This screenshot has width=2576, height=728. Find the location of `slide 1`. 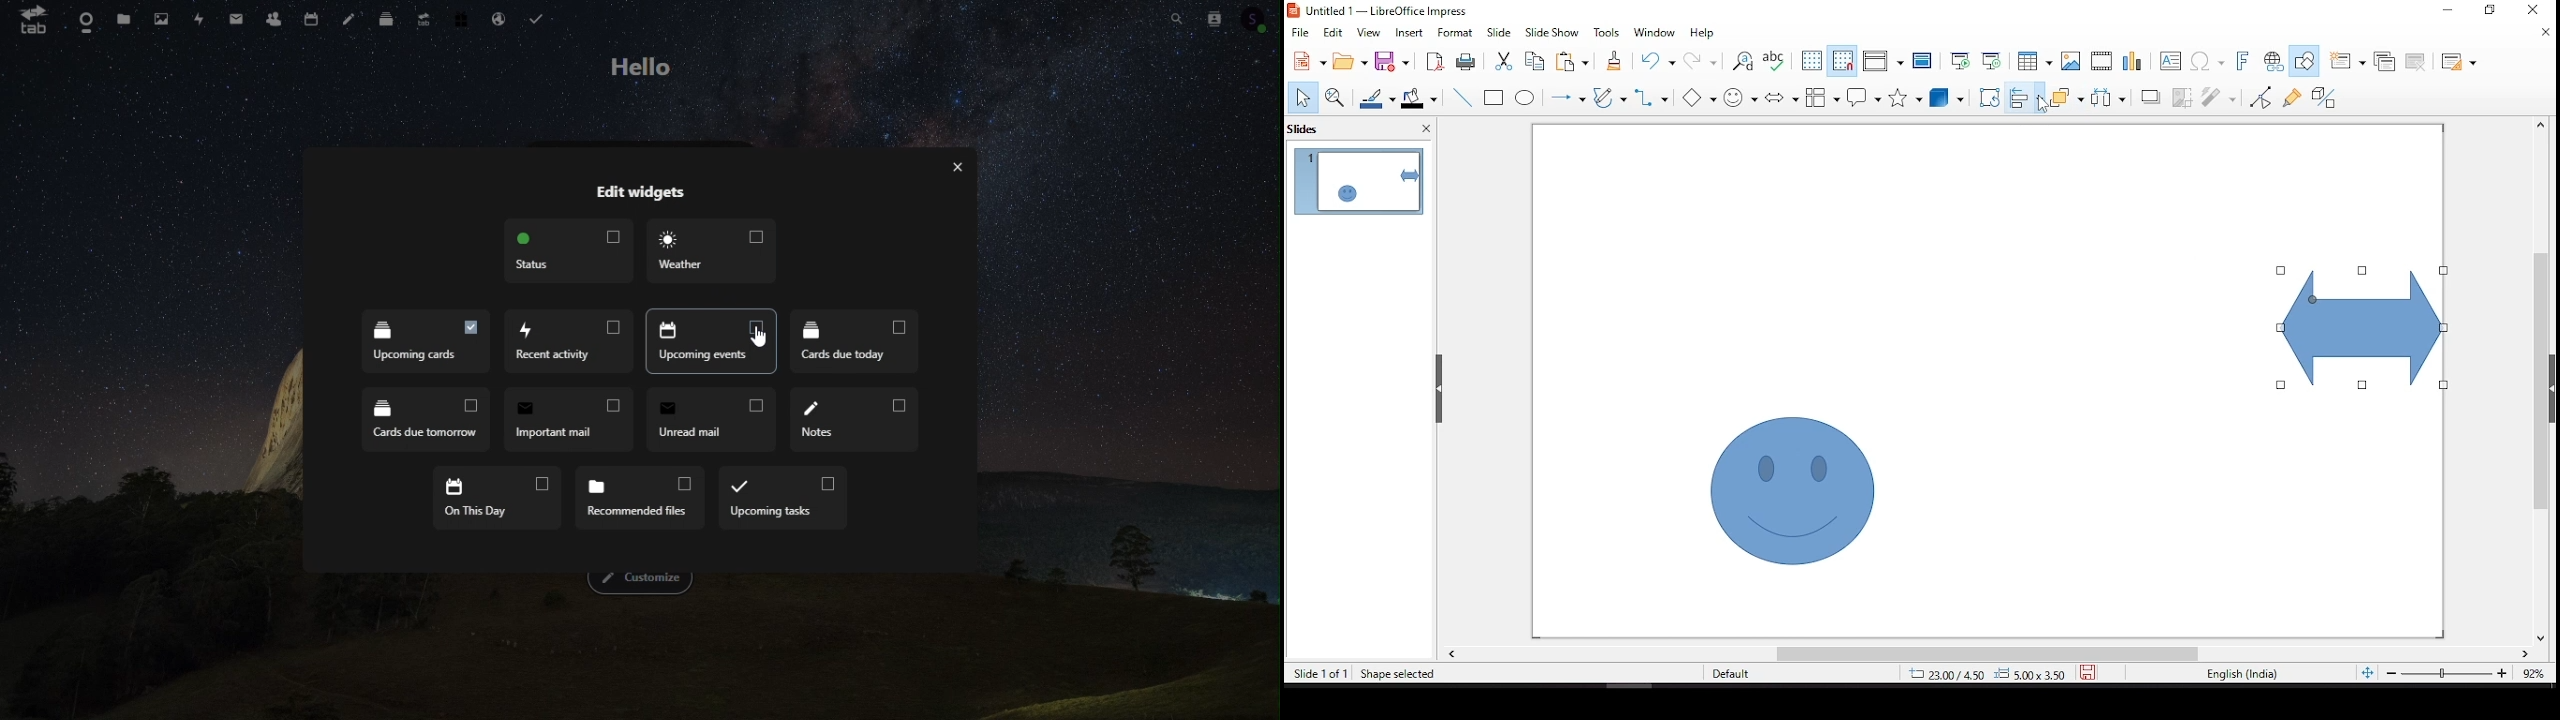

slide 1 is located at coordinates (1358, 181).